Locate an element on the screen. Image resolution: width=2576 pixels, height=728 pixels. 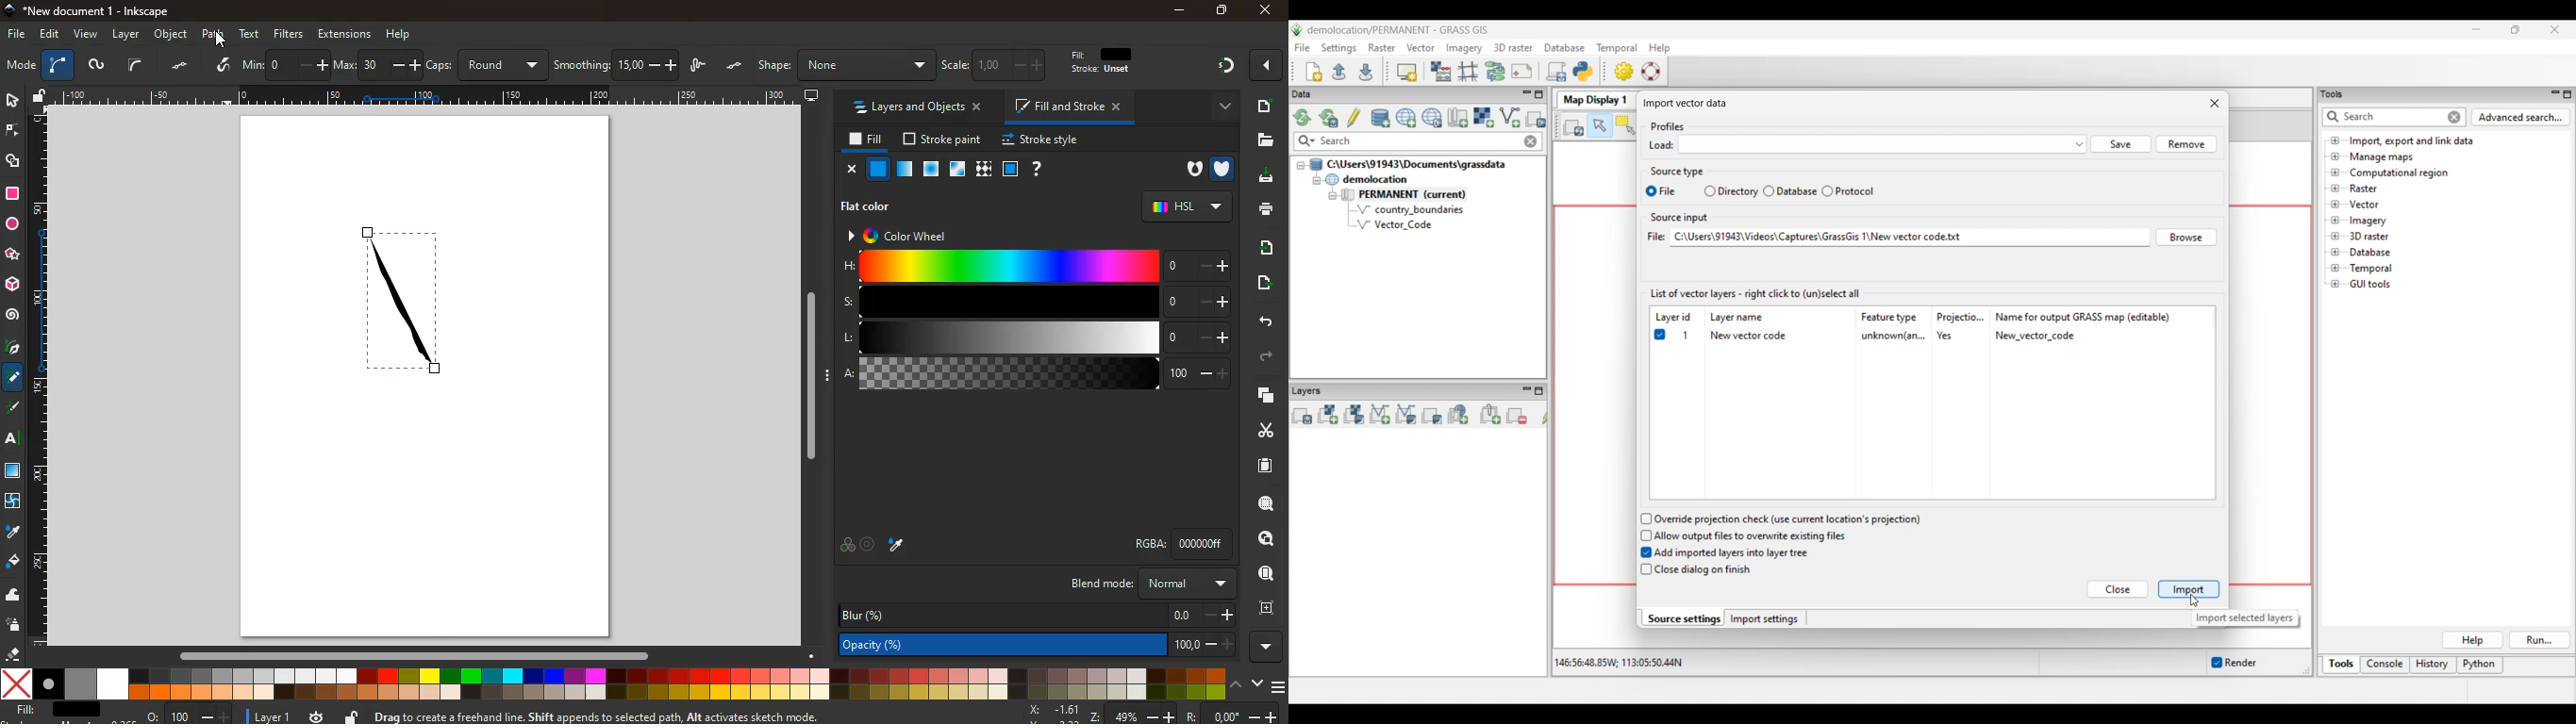
close is located at coordinates (1264, 11).